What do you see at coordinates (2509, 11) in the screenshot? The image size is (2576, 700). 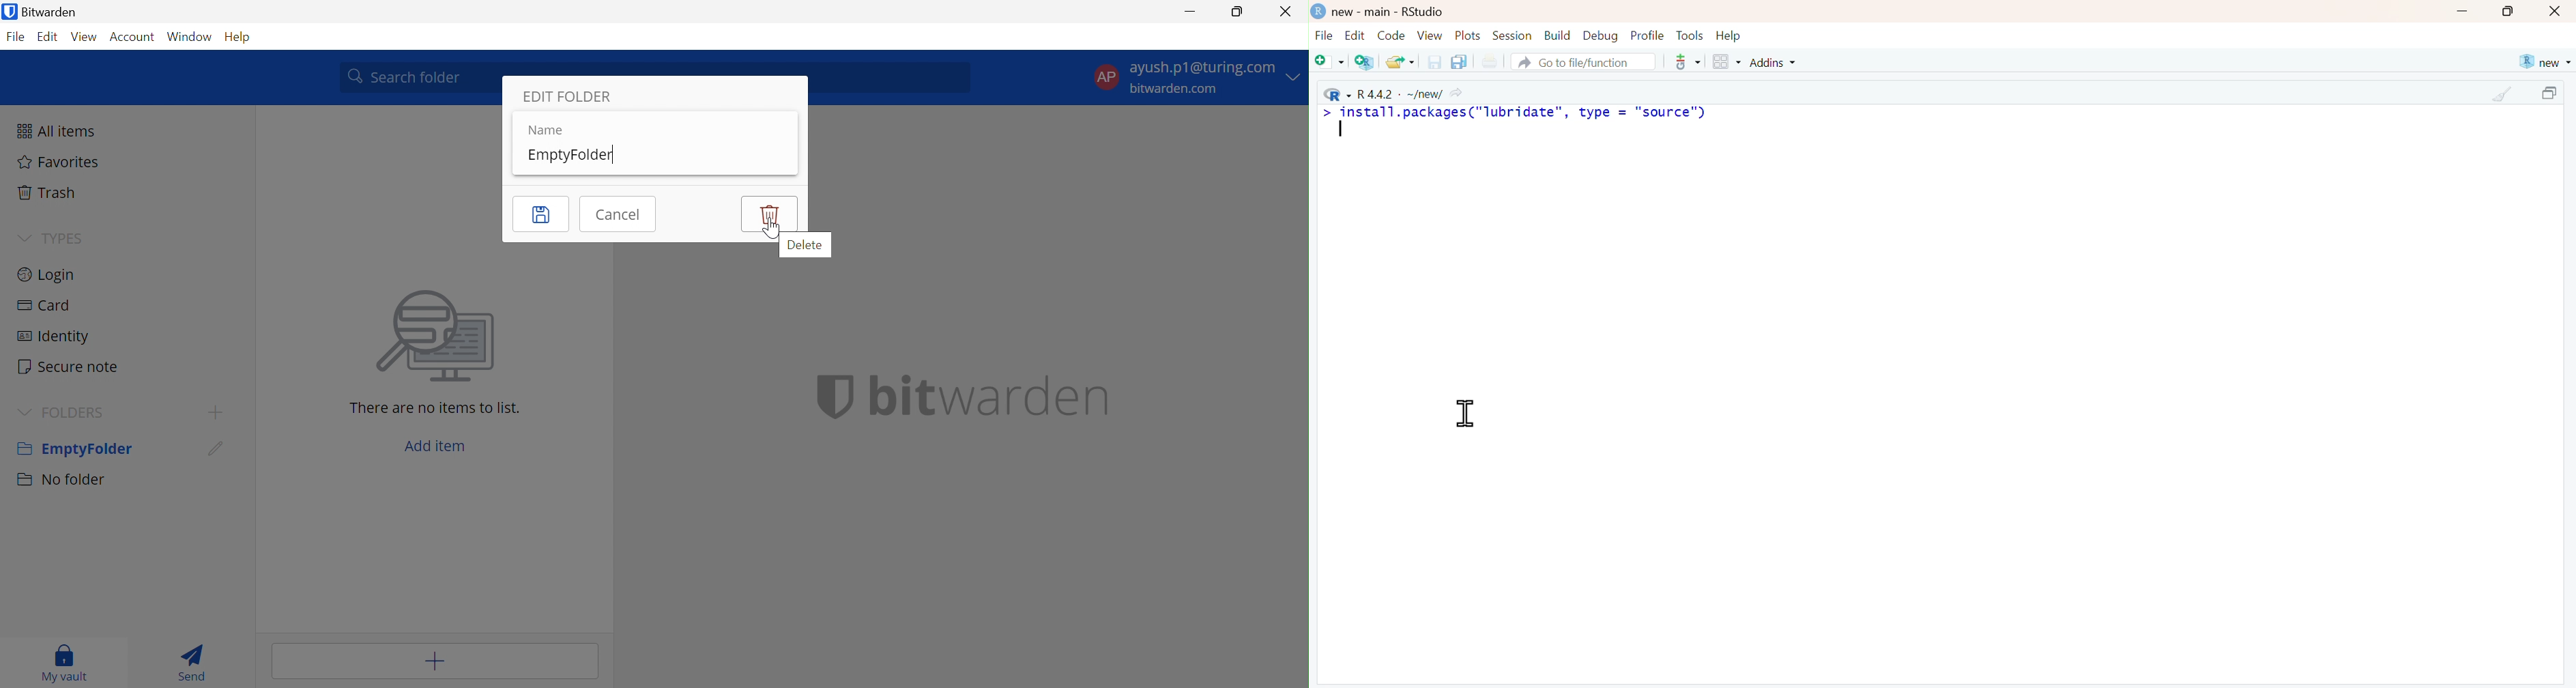 I see `maximize` at bounding box center [2509, 11].